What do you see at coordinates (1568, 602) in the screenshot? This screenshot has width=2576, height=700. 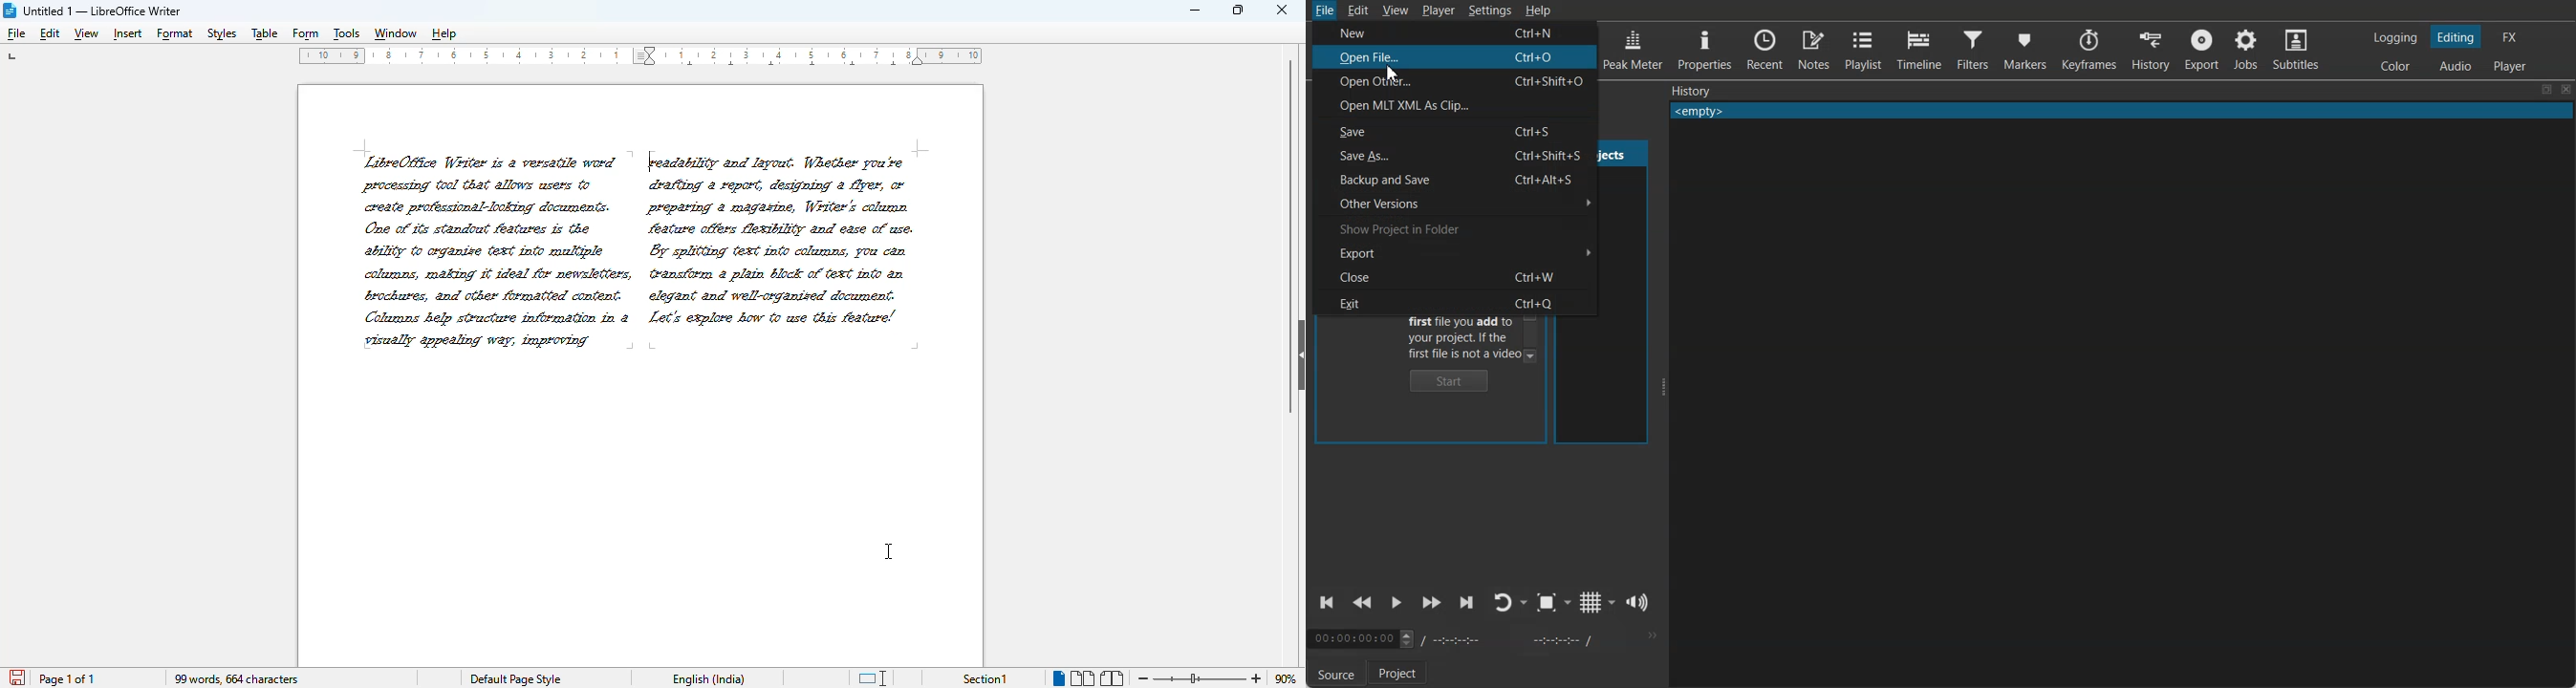 I see `Drop down box` at bounding box center [1568, 602].